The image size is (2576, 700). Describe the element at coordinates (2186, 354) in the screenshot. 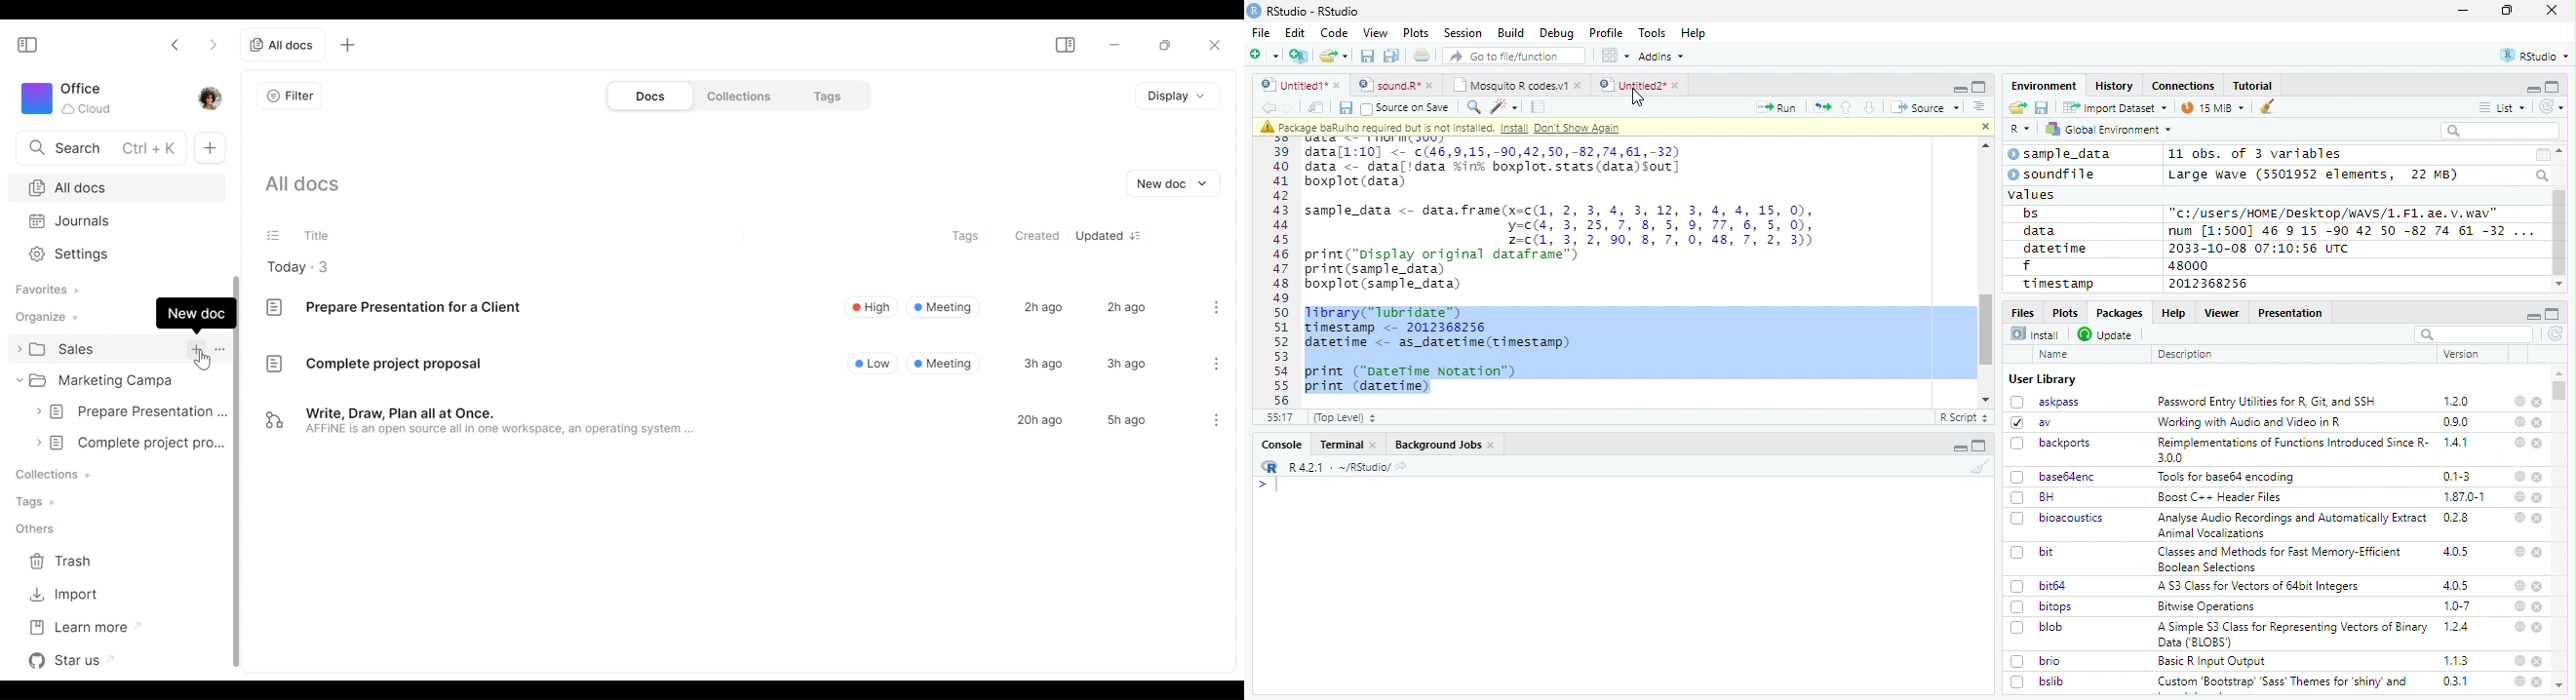

I see `Description` at that location.